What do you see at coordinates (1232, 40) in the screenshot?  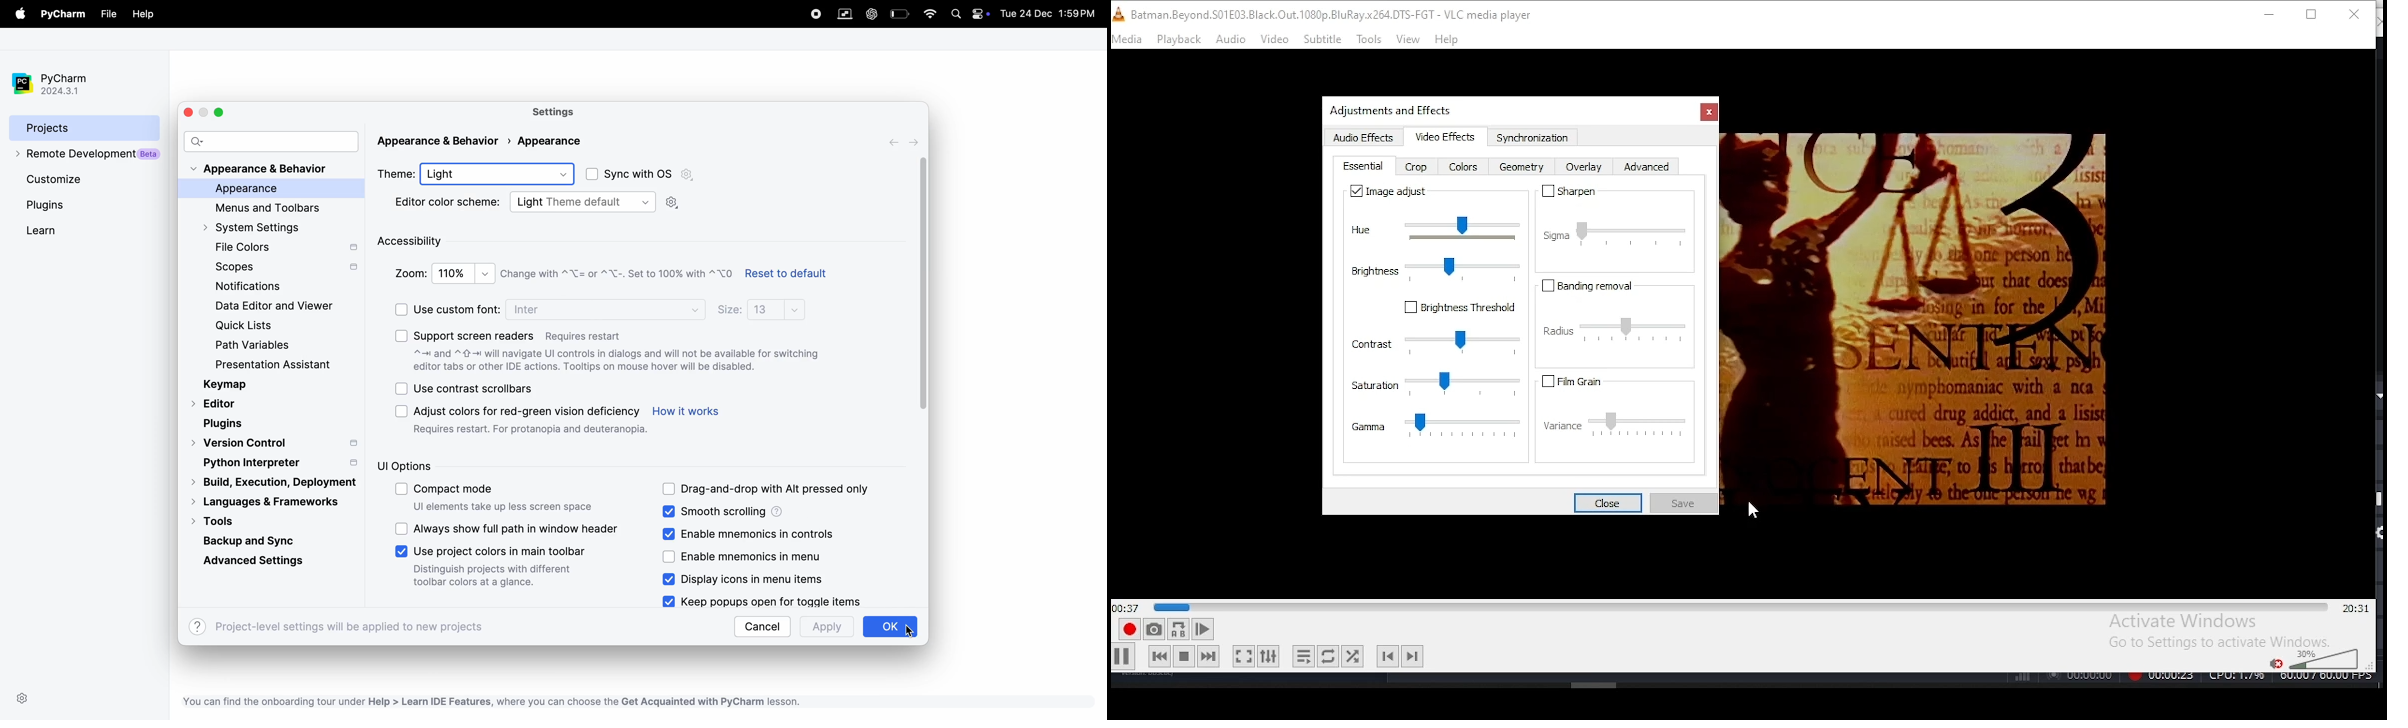 I see `audio` at bounding box center [1232, 40].